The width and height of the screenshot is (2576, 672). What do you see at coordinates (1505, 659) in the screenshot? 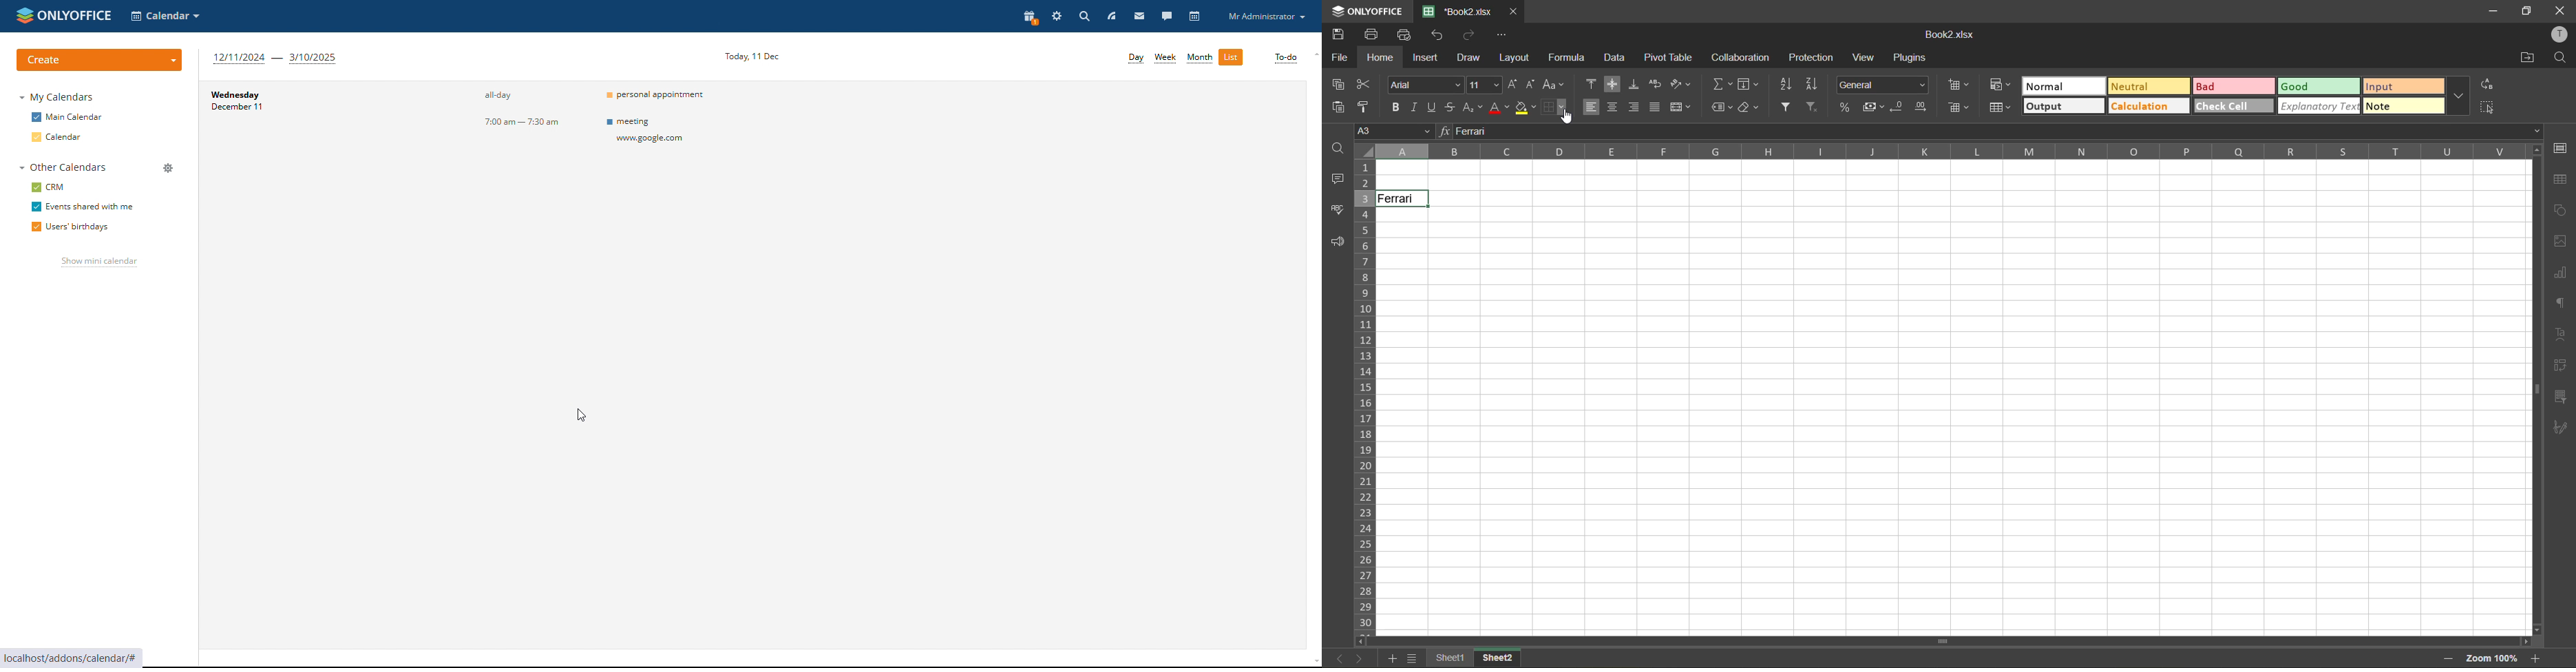
I see `Sheet 2` at bounding box center [1505, 659].